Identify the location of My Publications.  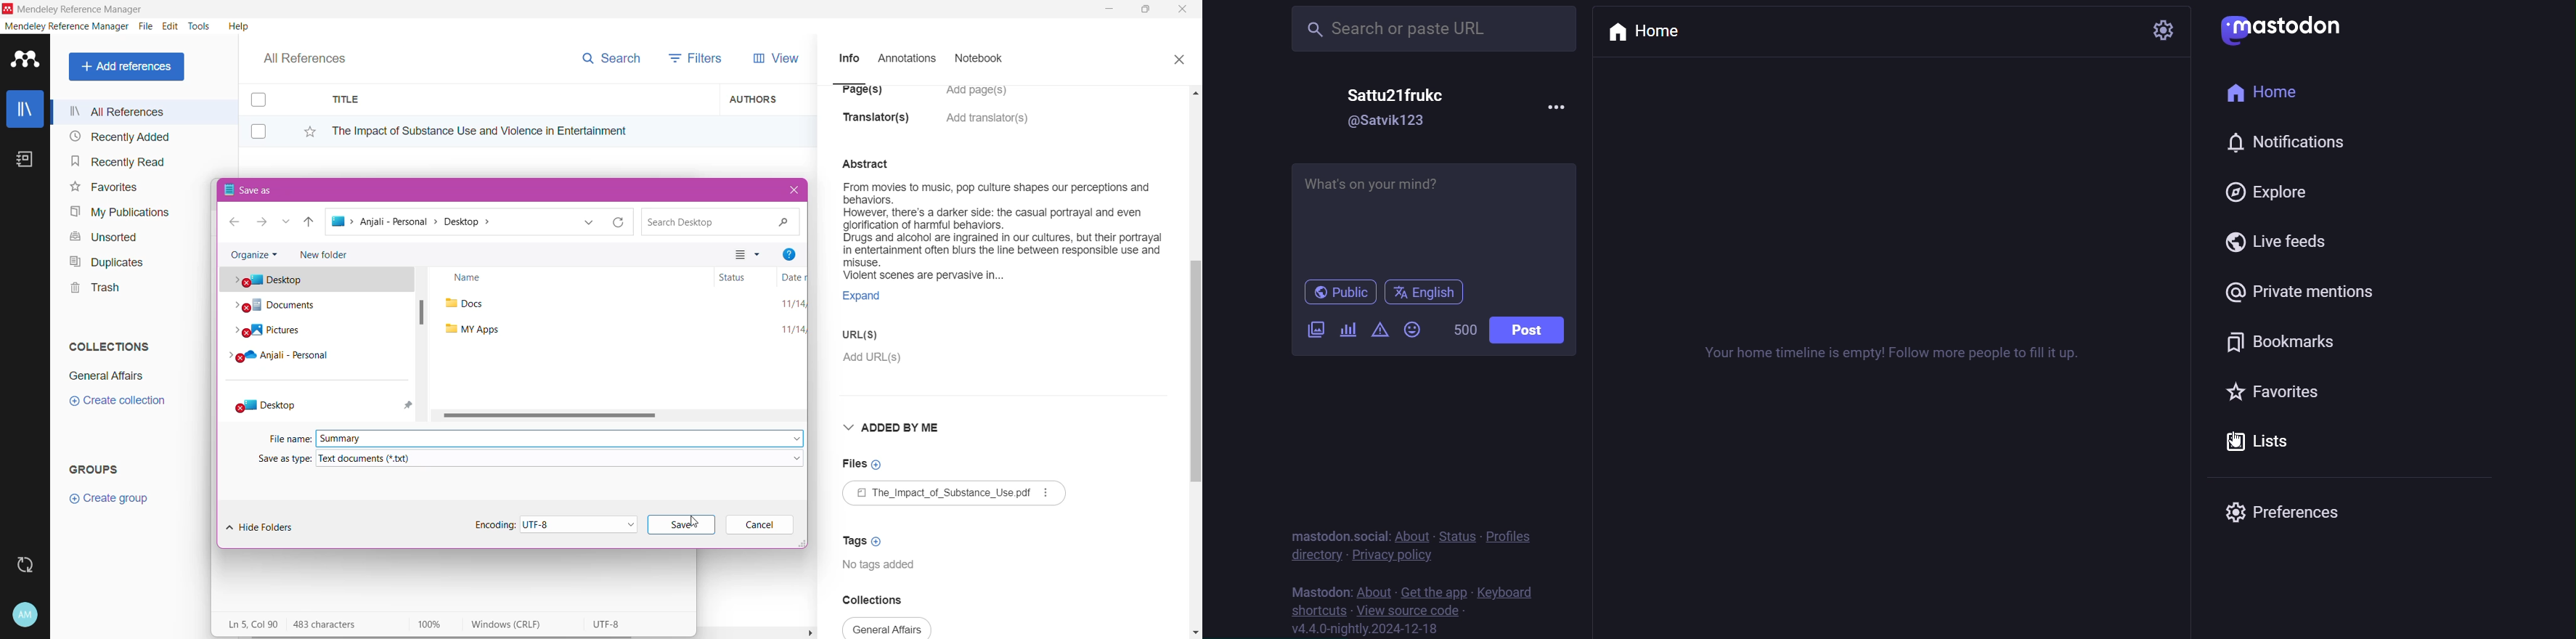
(118, 212).